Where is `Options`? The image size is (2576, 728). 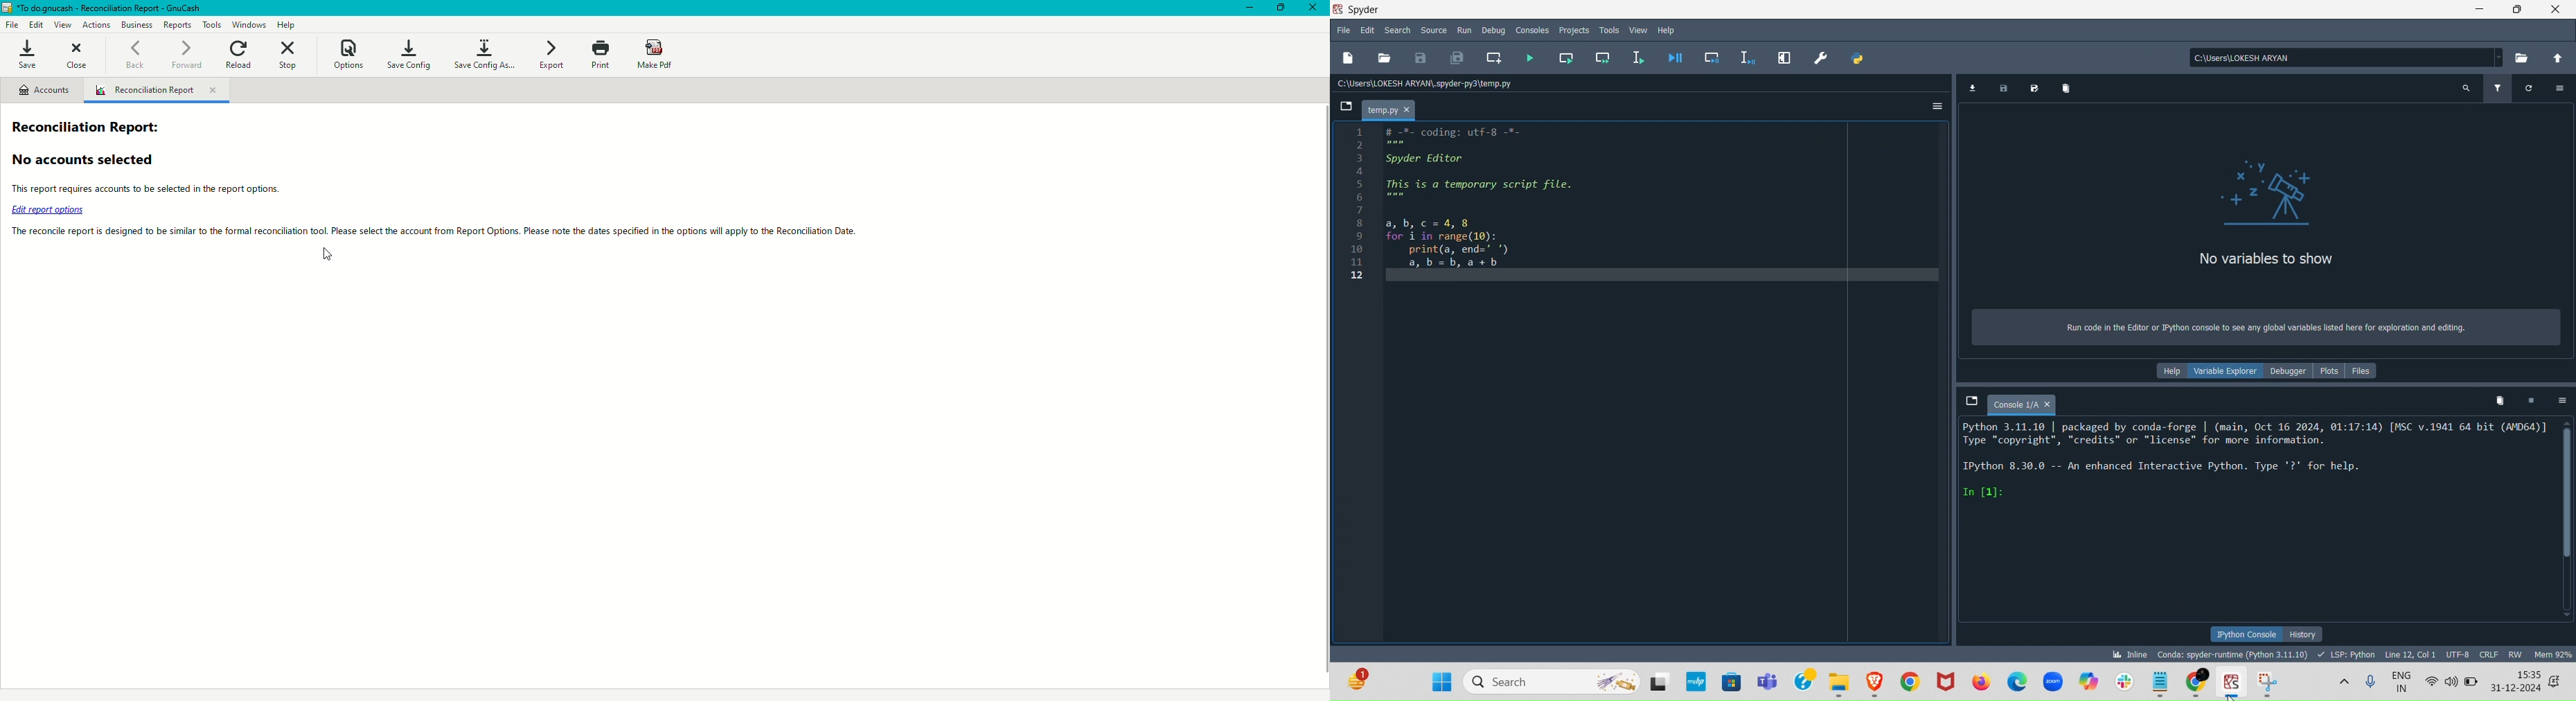
Options is located at coordinates (2560, 86).